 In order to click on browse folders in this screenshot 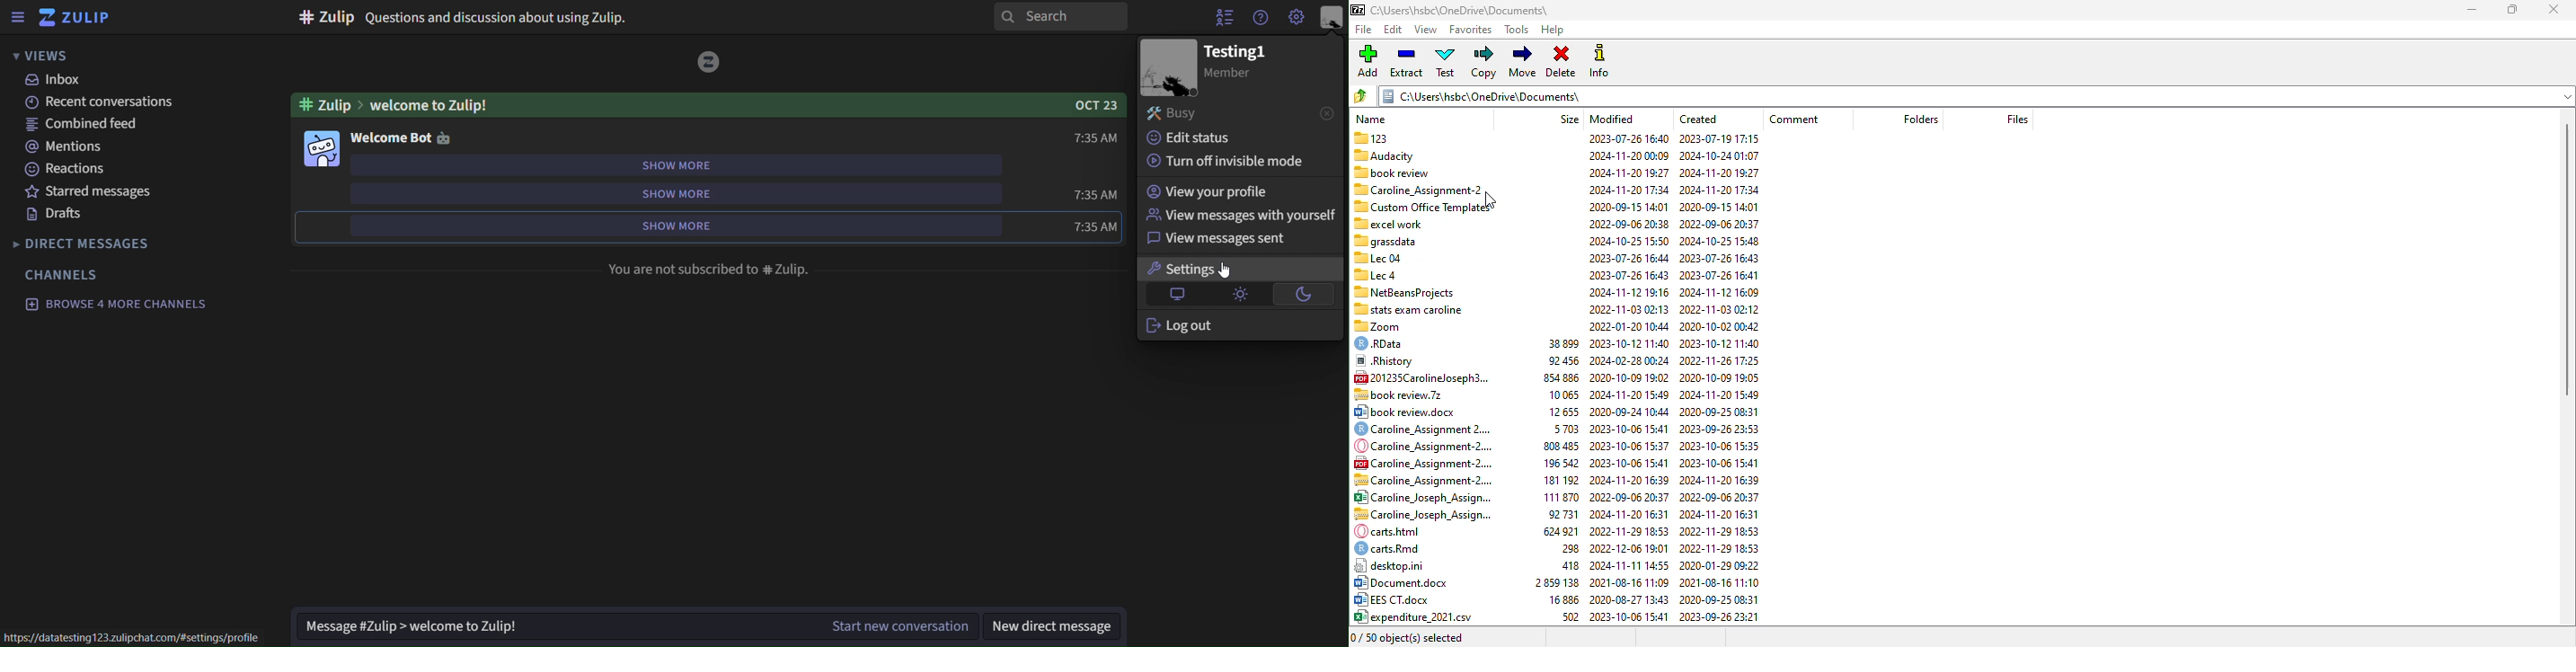, I will do `click(1360, 95)`.